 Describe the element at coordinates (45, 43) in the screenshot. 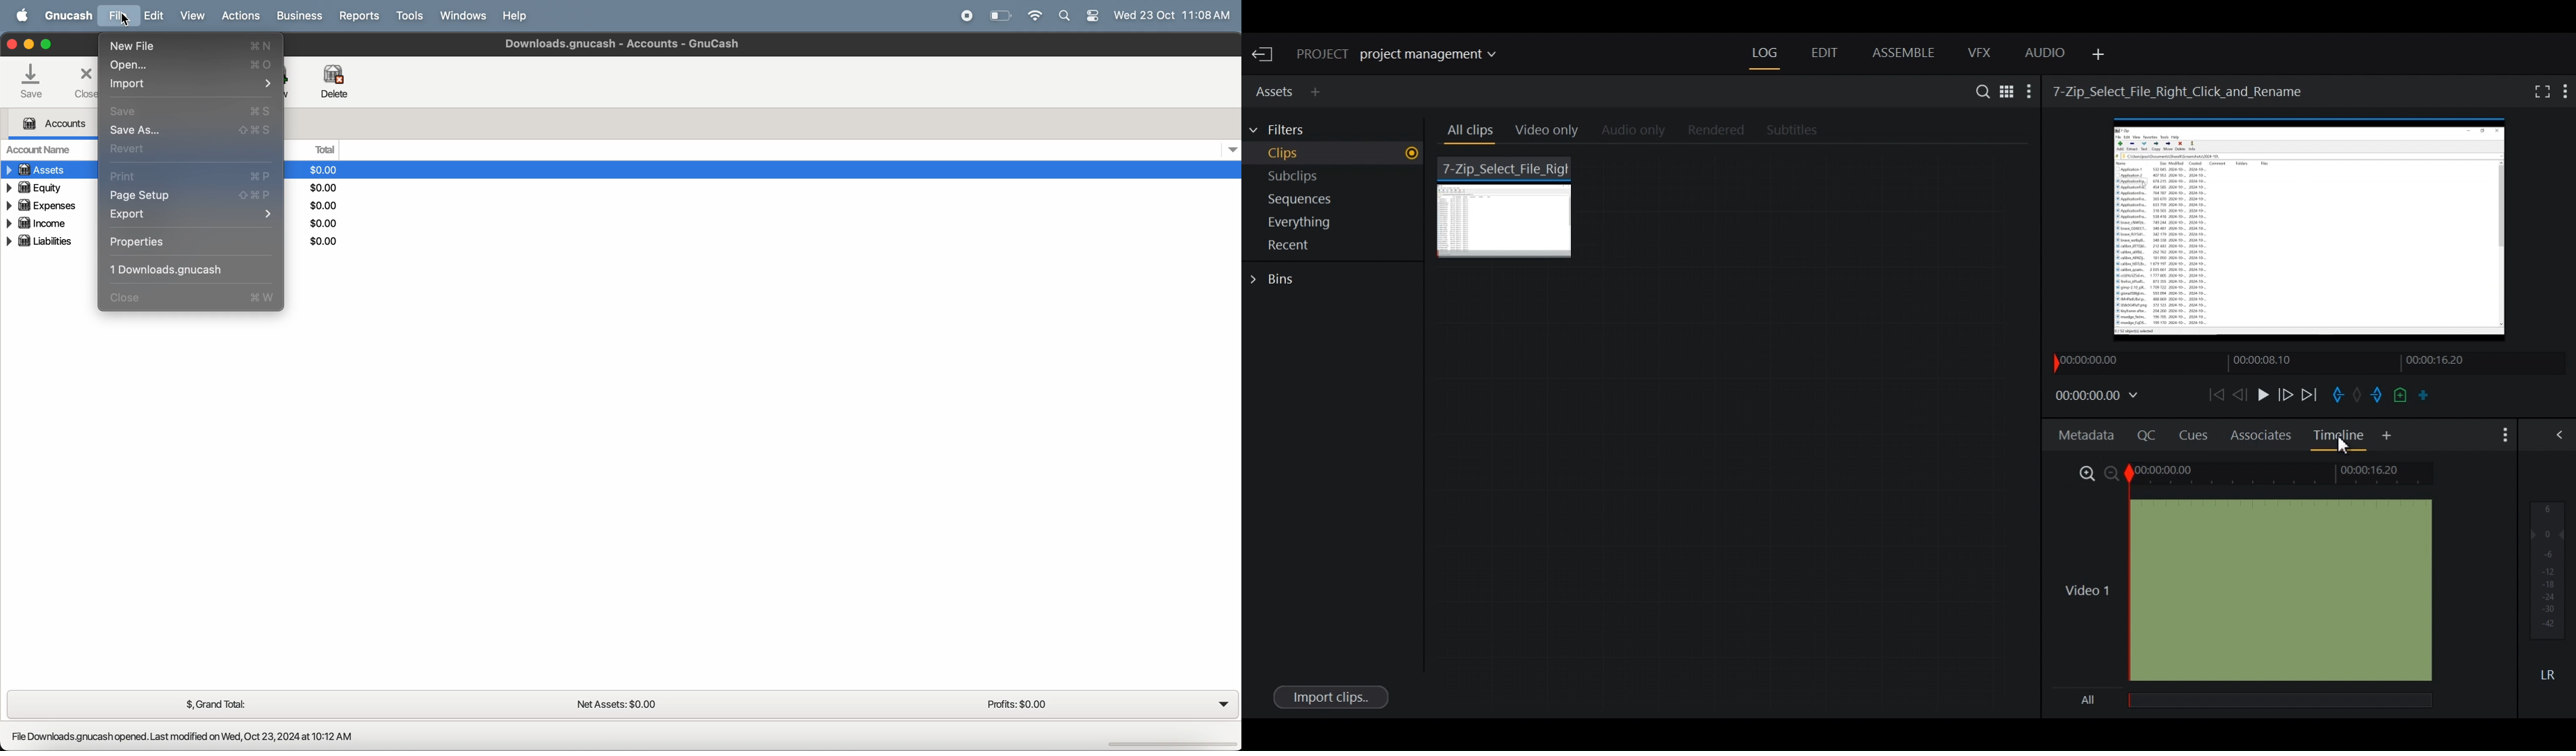

I see `maximize` at that location.